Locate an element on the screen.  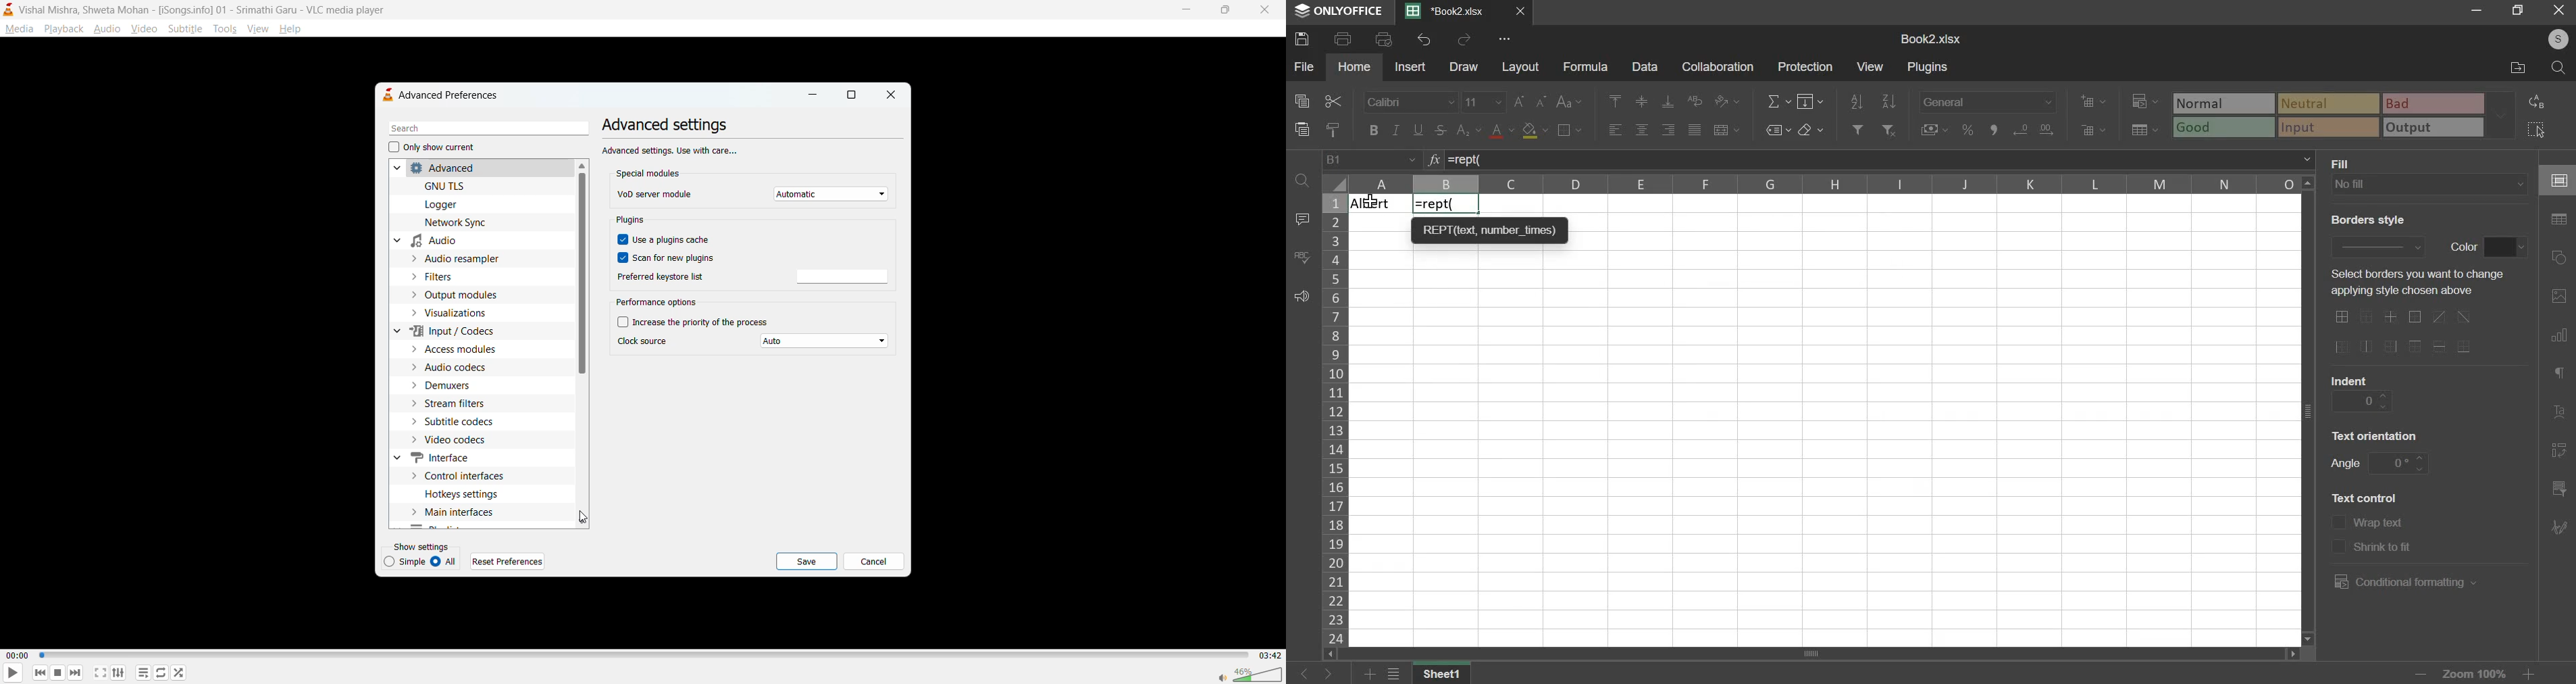
find is located at coordinates (1302, 181).